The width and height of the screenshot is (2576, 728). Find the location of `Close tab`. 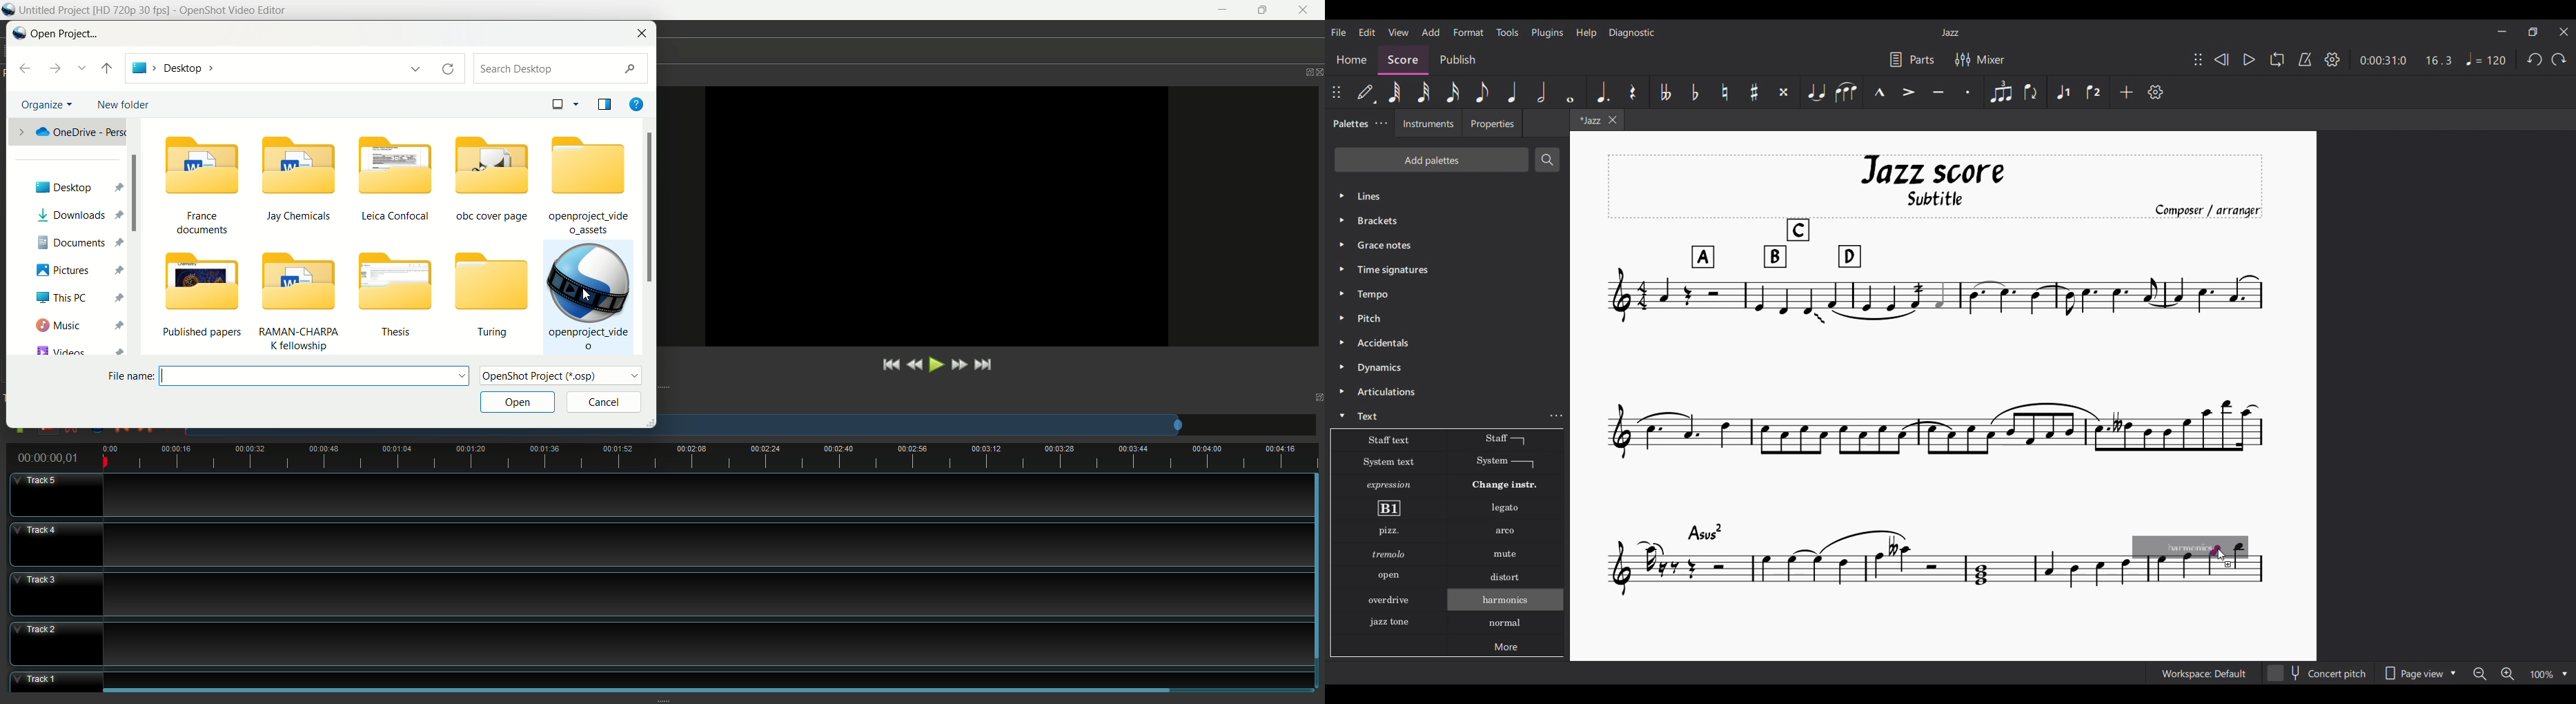

Close tab is located at coordinates (1612, 120).